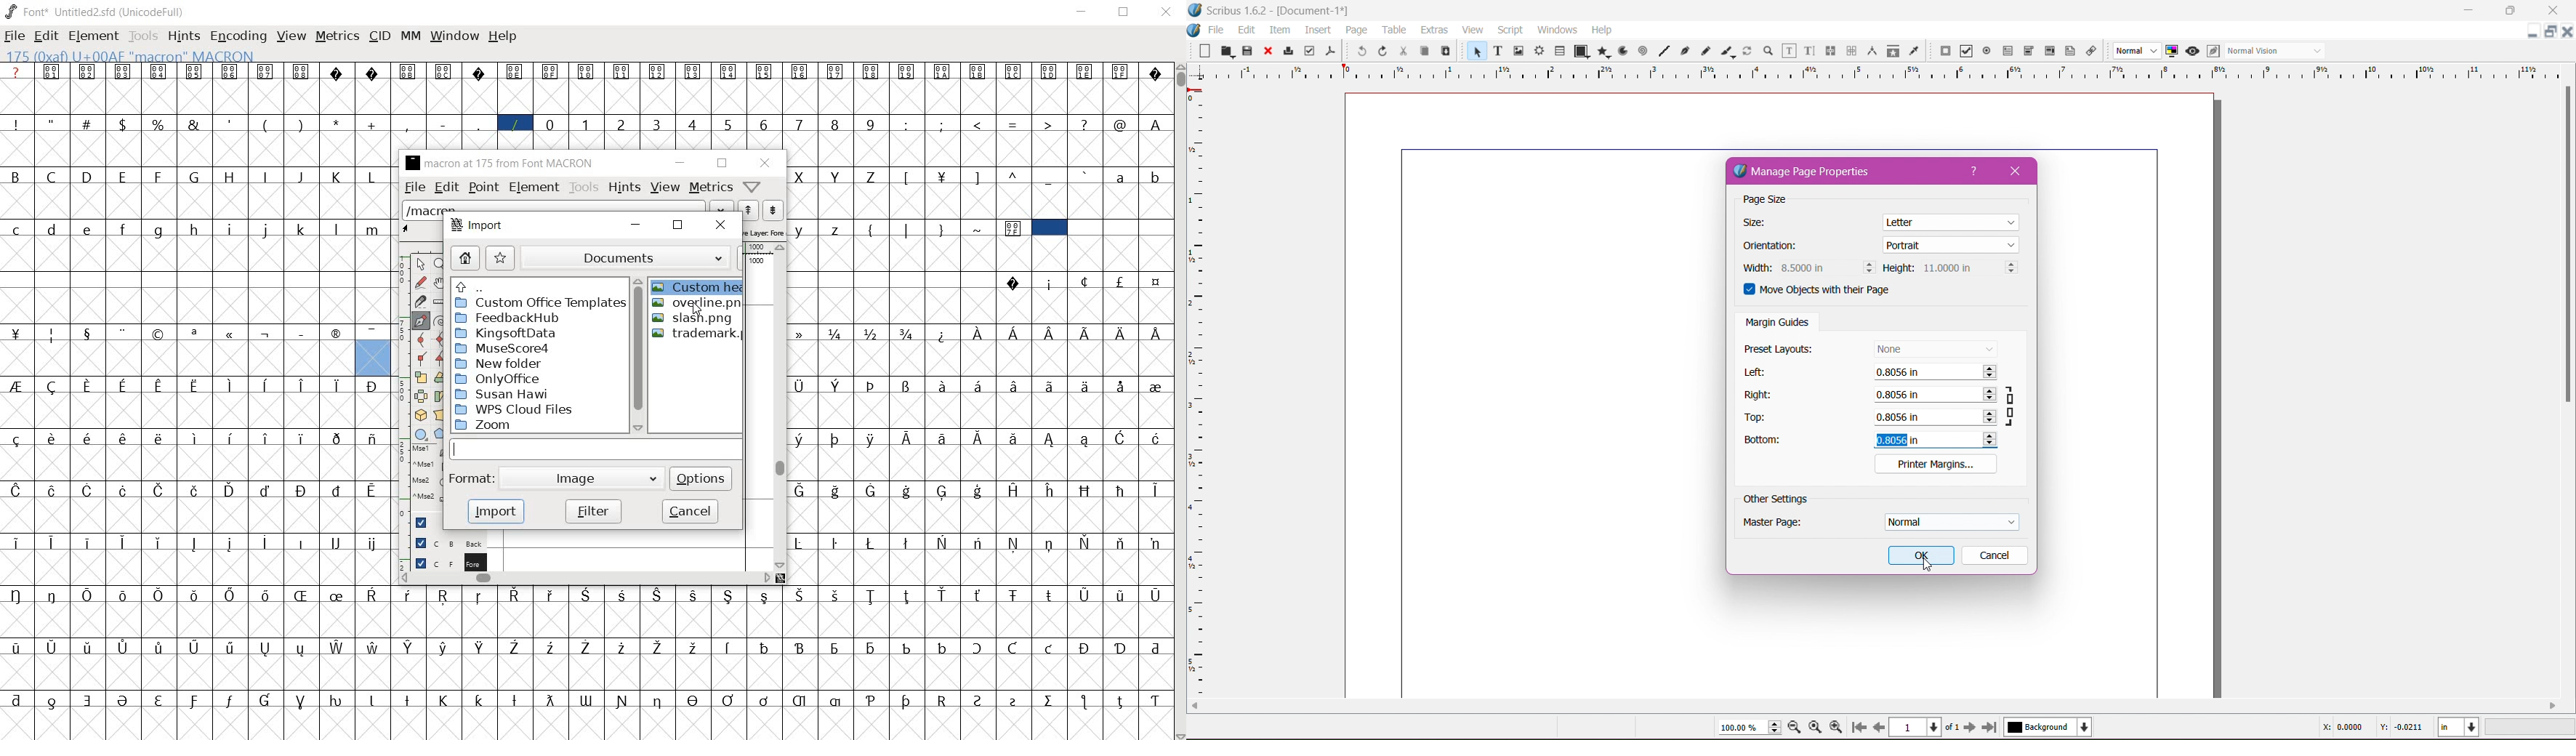 The width and height of the screenshot is (2576, 756). Describe the element at coordinates (373, 437) in the screenshot. I see `Symbol` at that location.